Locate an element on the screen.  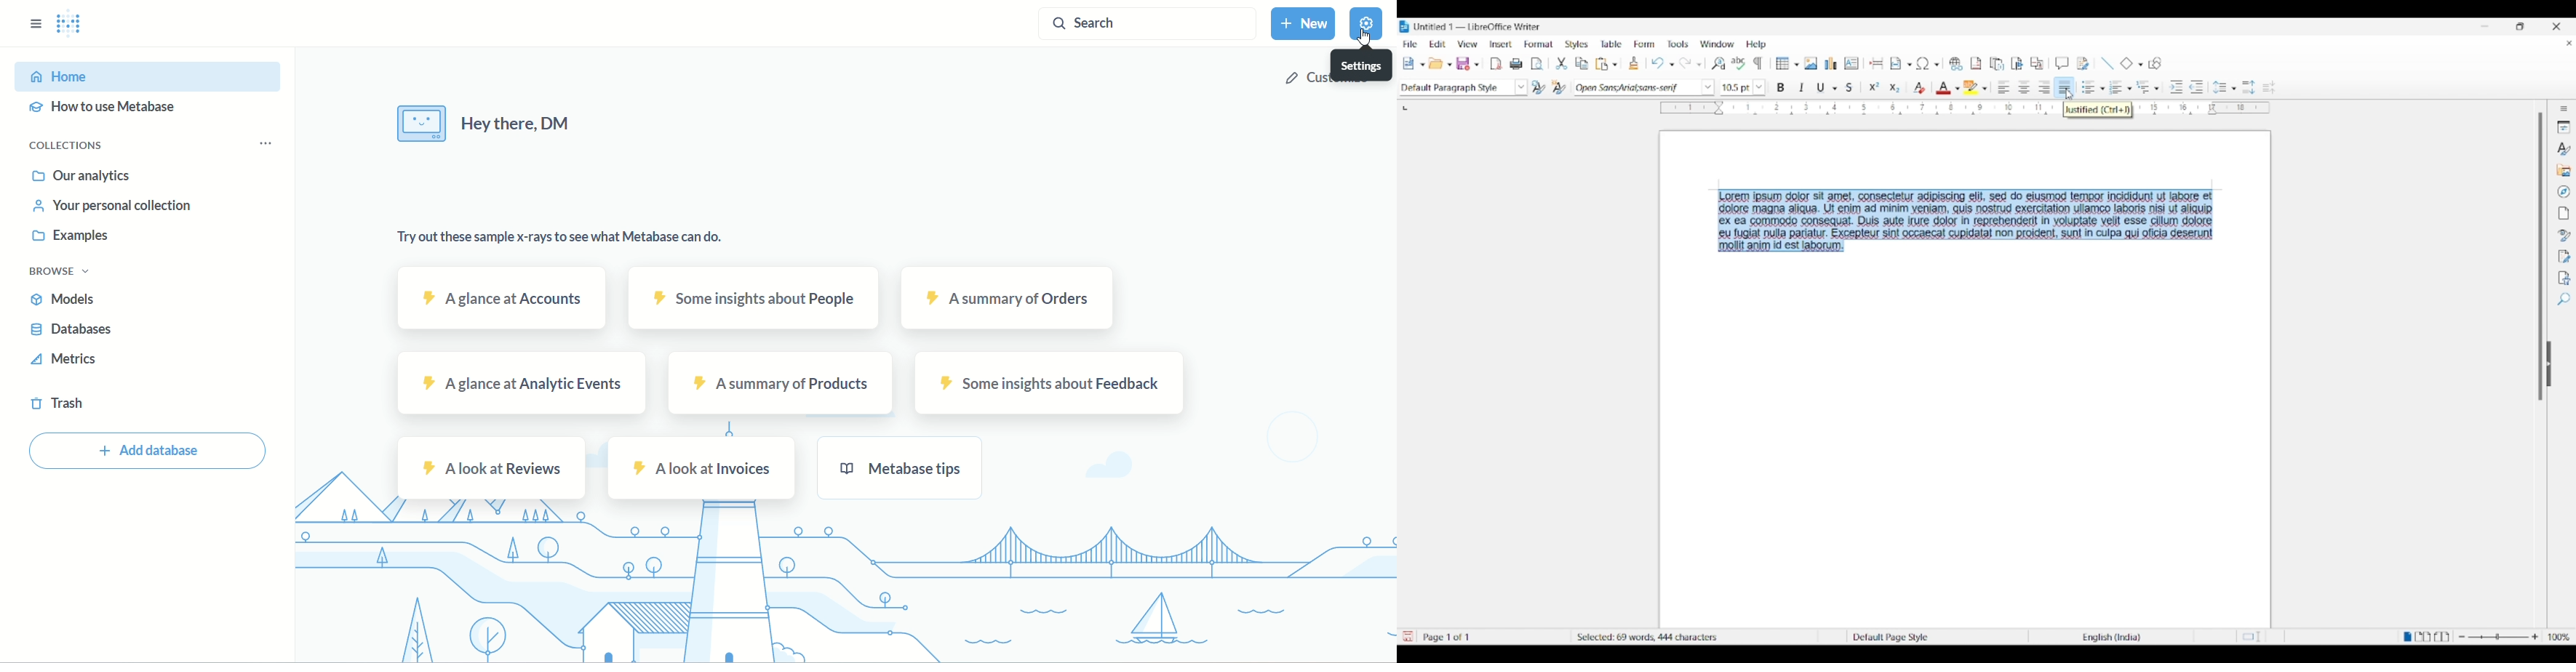
Insert field options is located at coordinates (1910, 65).